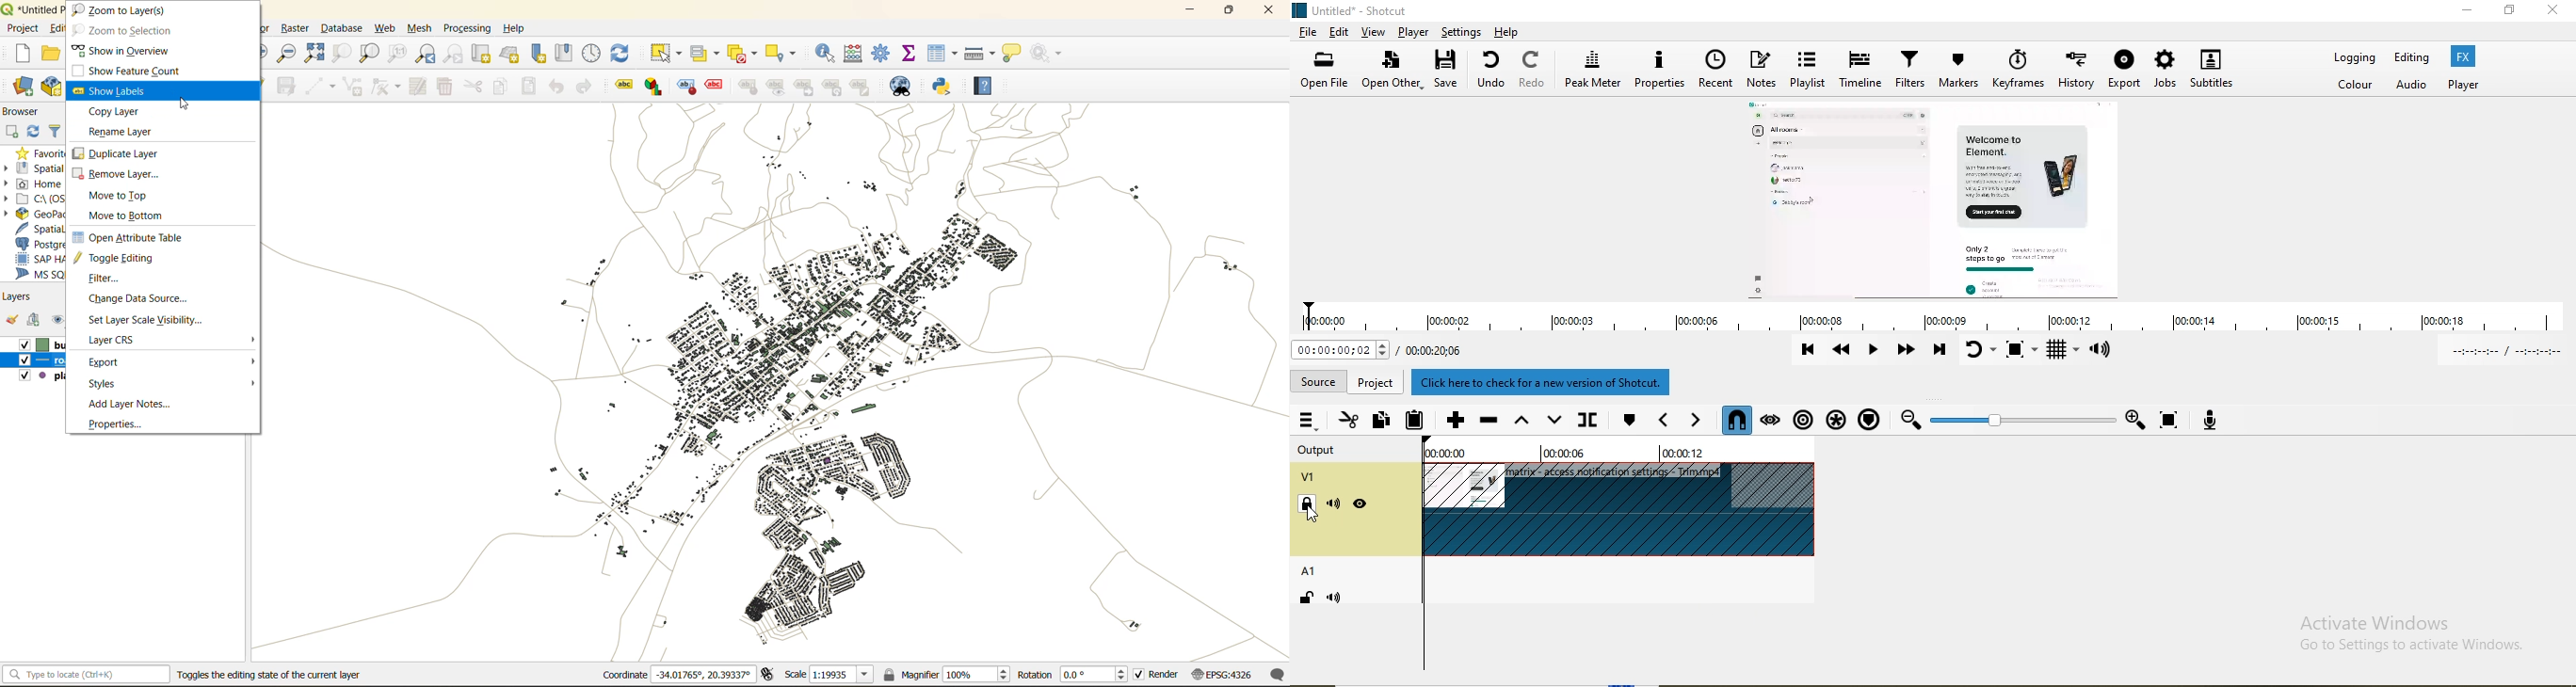  Describe the element at coordinates (185, 106) in the screenshot. I see `cursor` at that location.